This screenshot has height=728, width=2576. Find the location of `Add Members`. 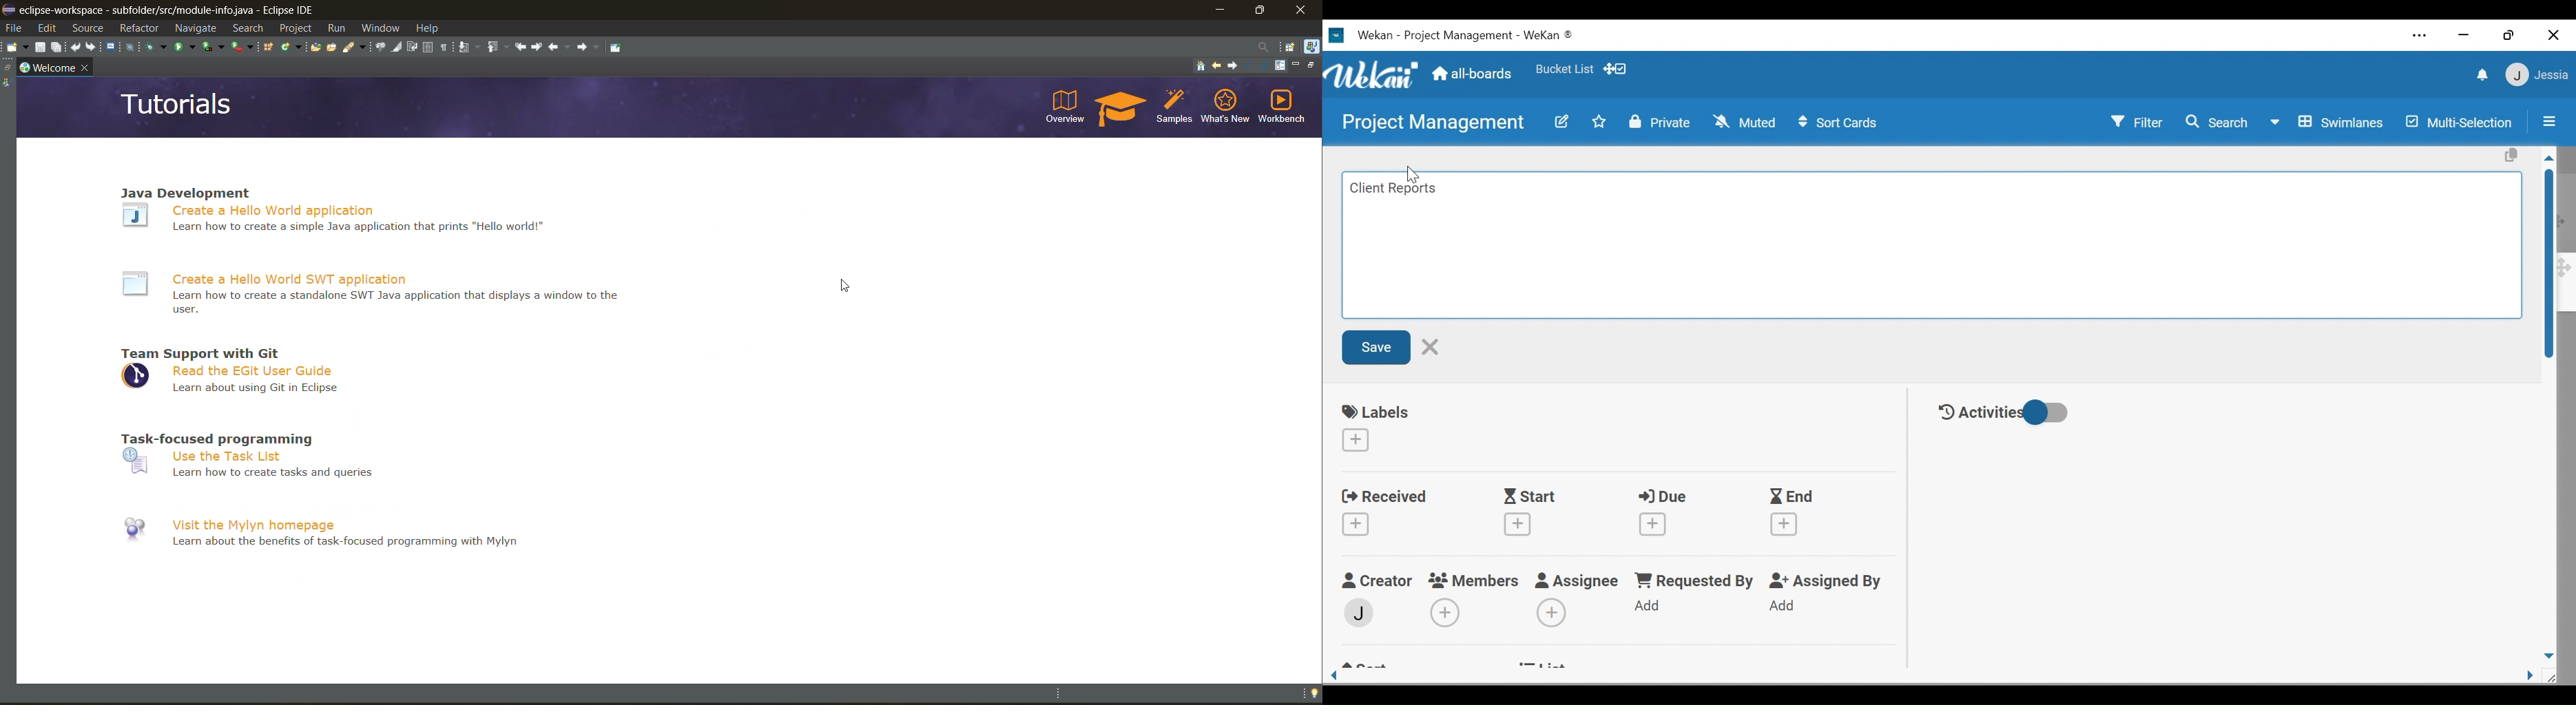

Add Members is located at coordinates (1446, 613).